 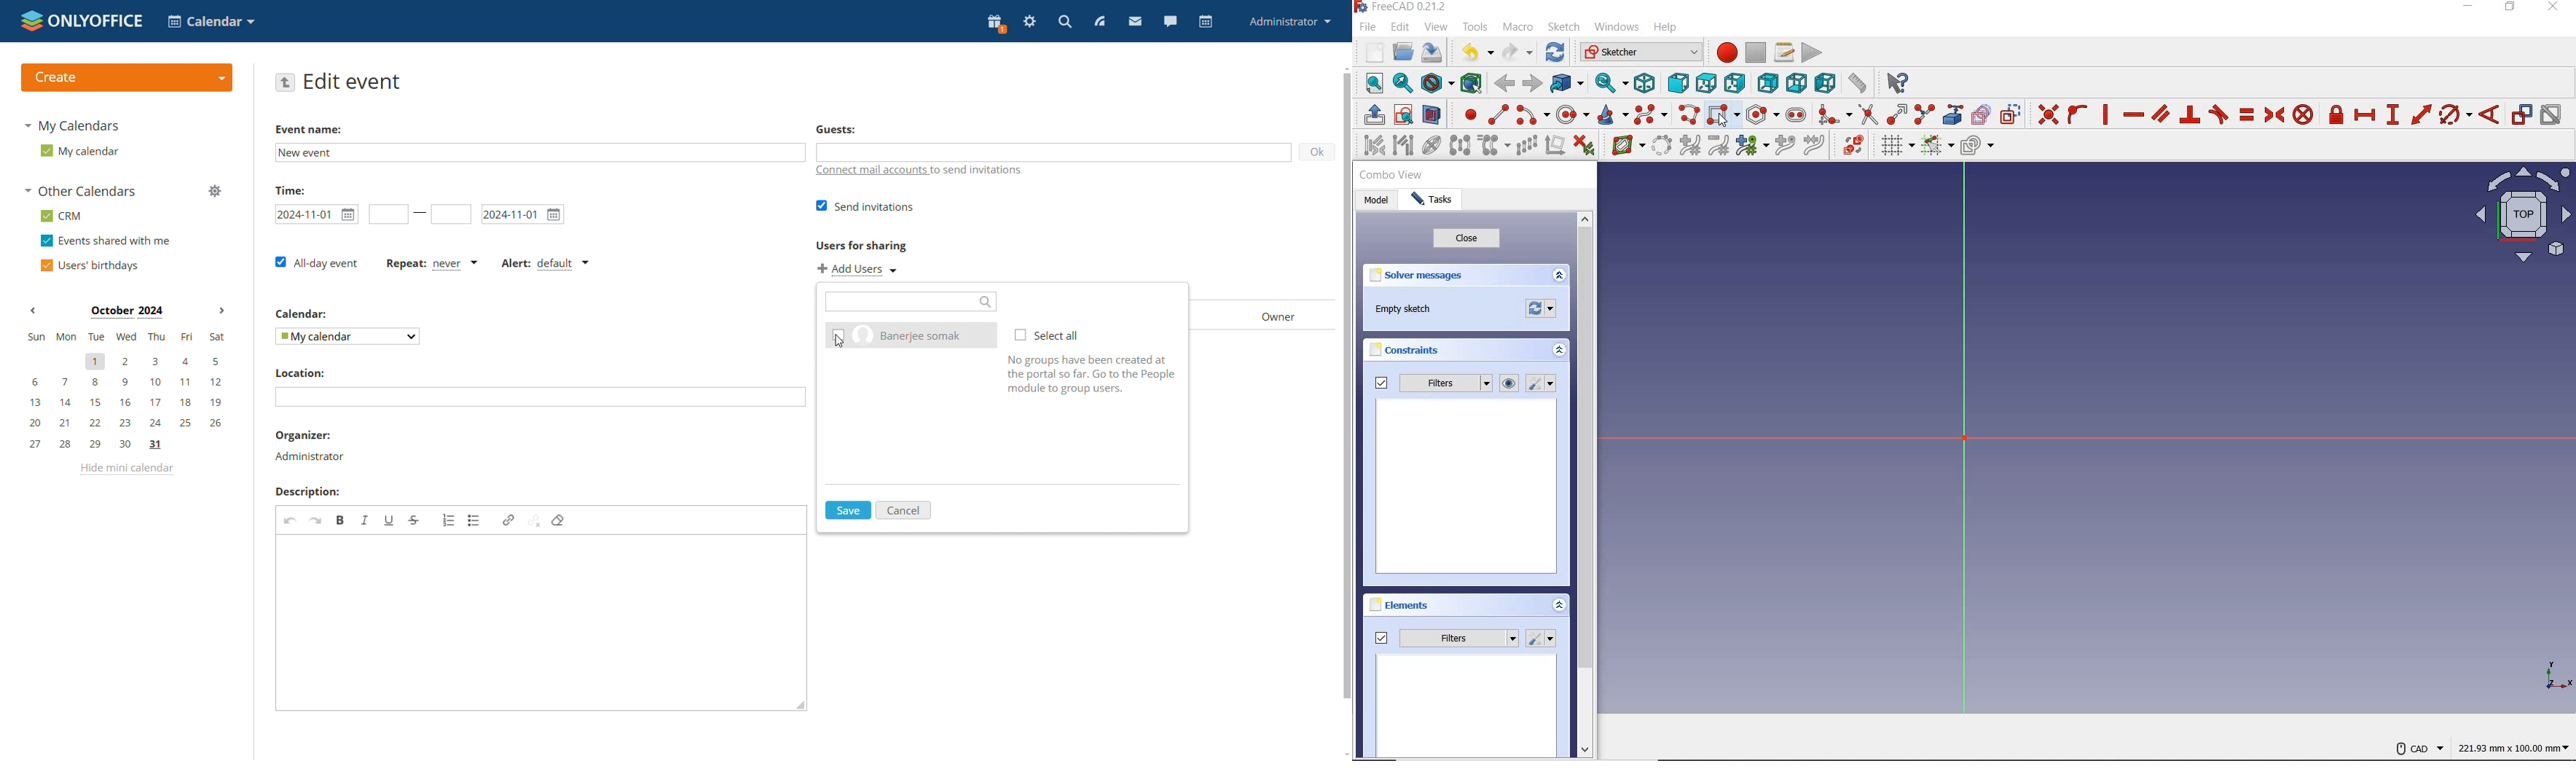 I want to click on event repetition, so click(x=432, y=264).